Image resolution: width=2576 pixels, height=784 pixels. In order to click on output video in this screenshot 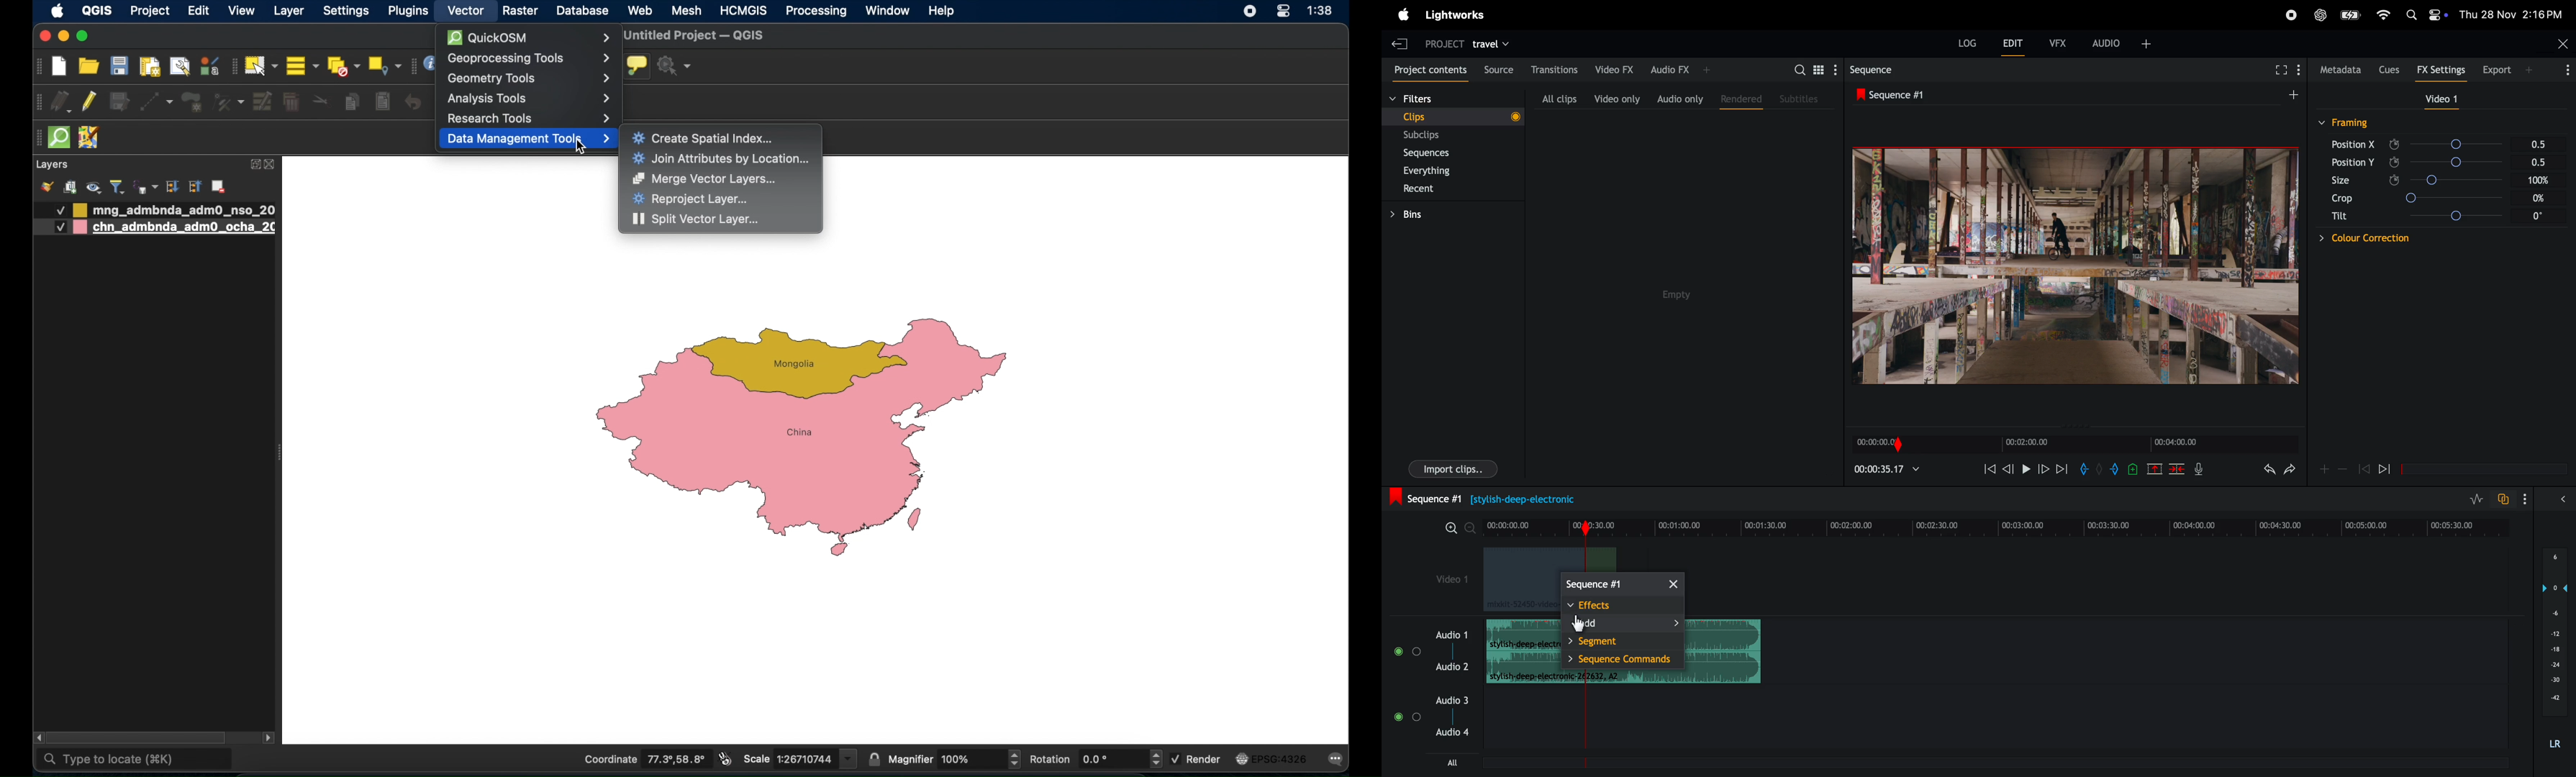, I will do `click(2075, 267)`.